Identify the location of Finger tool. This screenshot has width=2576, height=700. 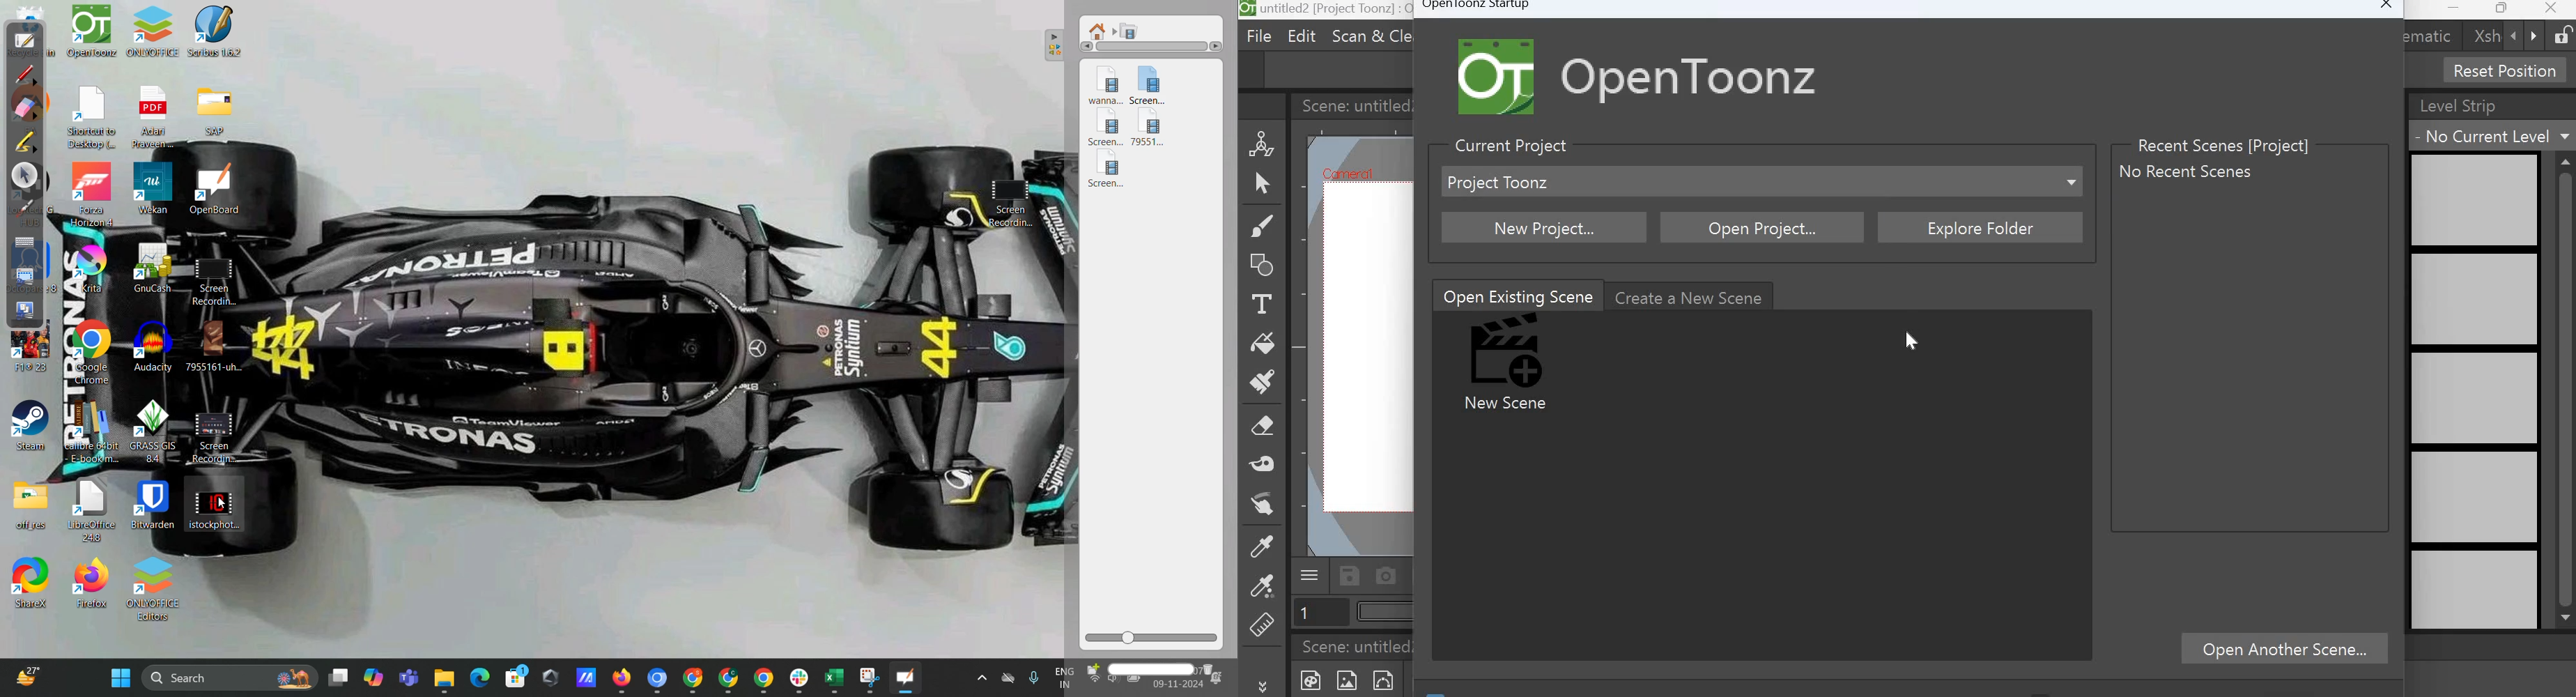
(1267, 509).